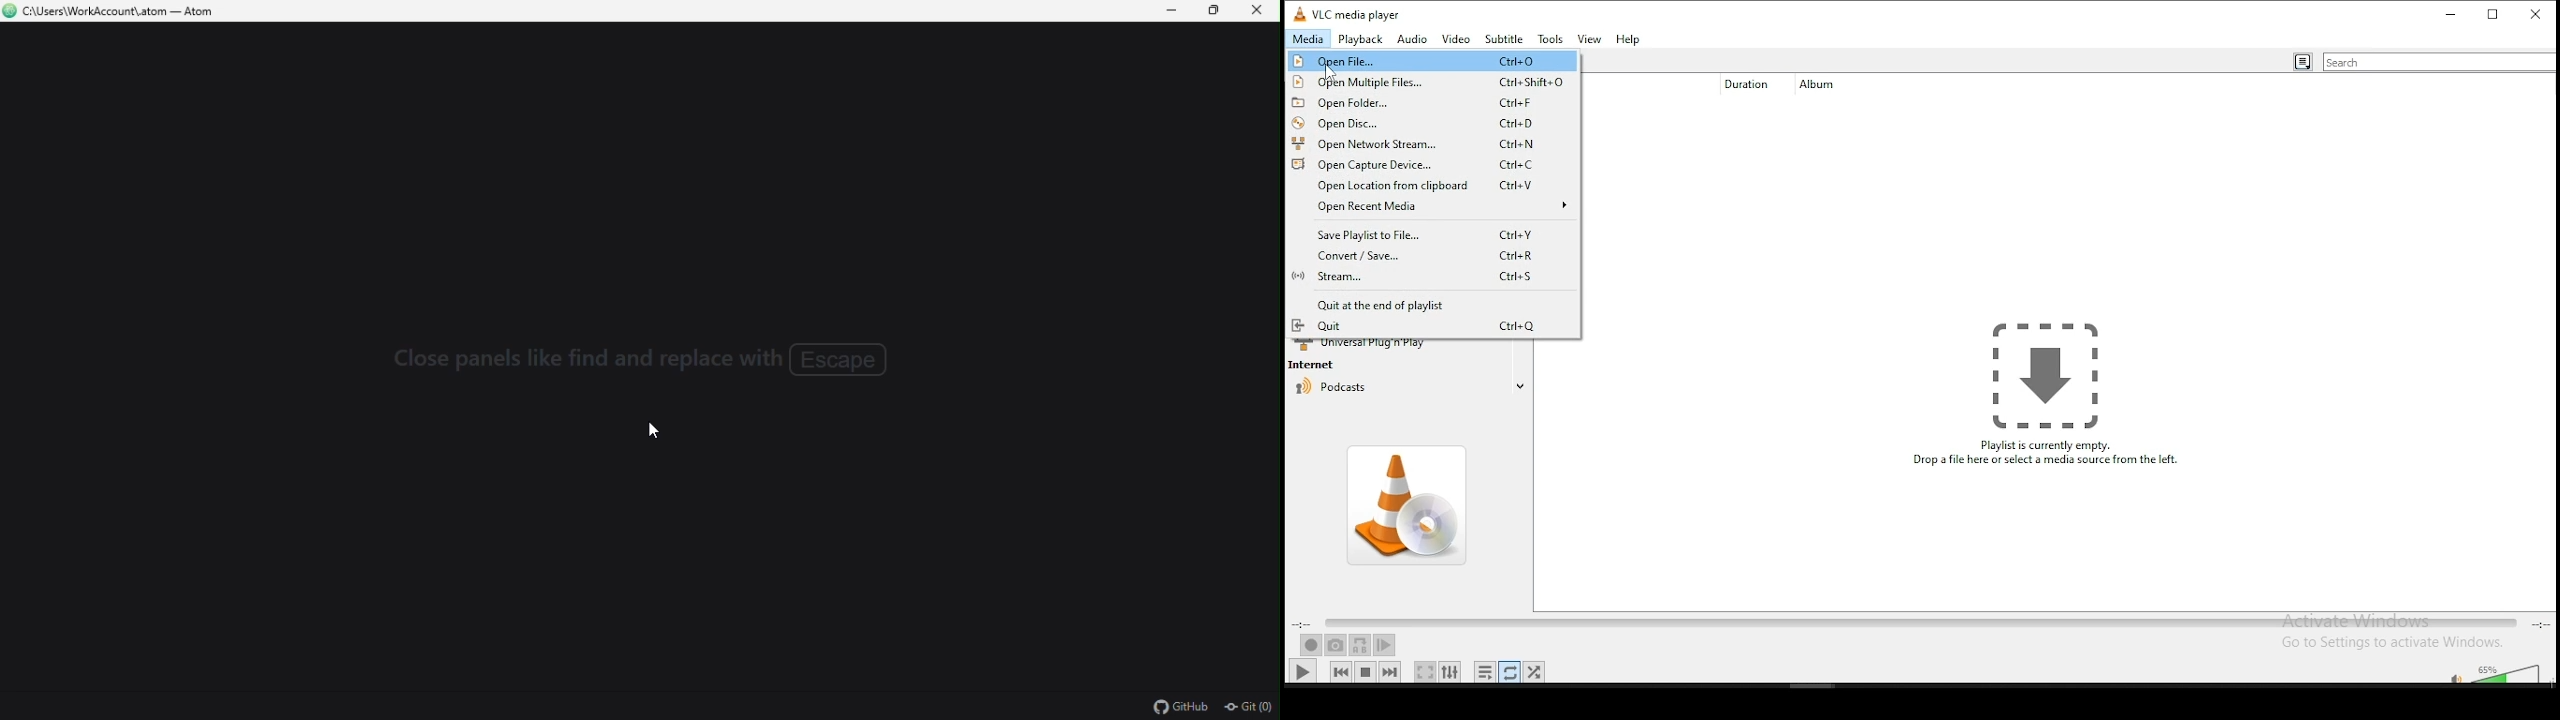 The width and height of the screenshot is (2576, 728). Describe the element at coordinates (1215, 13) in the screenshot. I see `Restore` at that location.